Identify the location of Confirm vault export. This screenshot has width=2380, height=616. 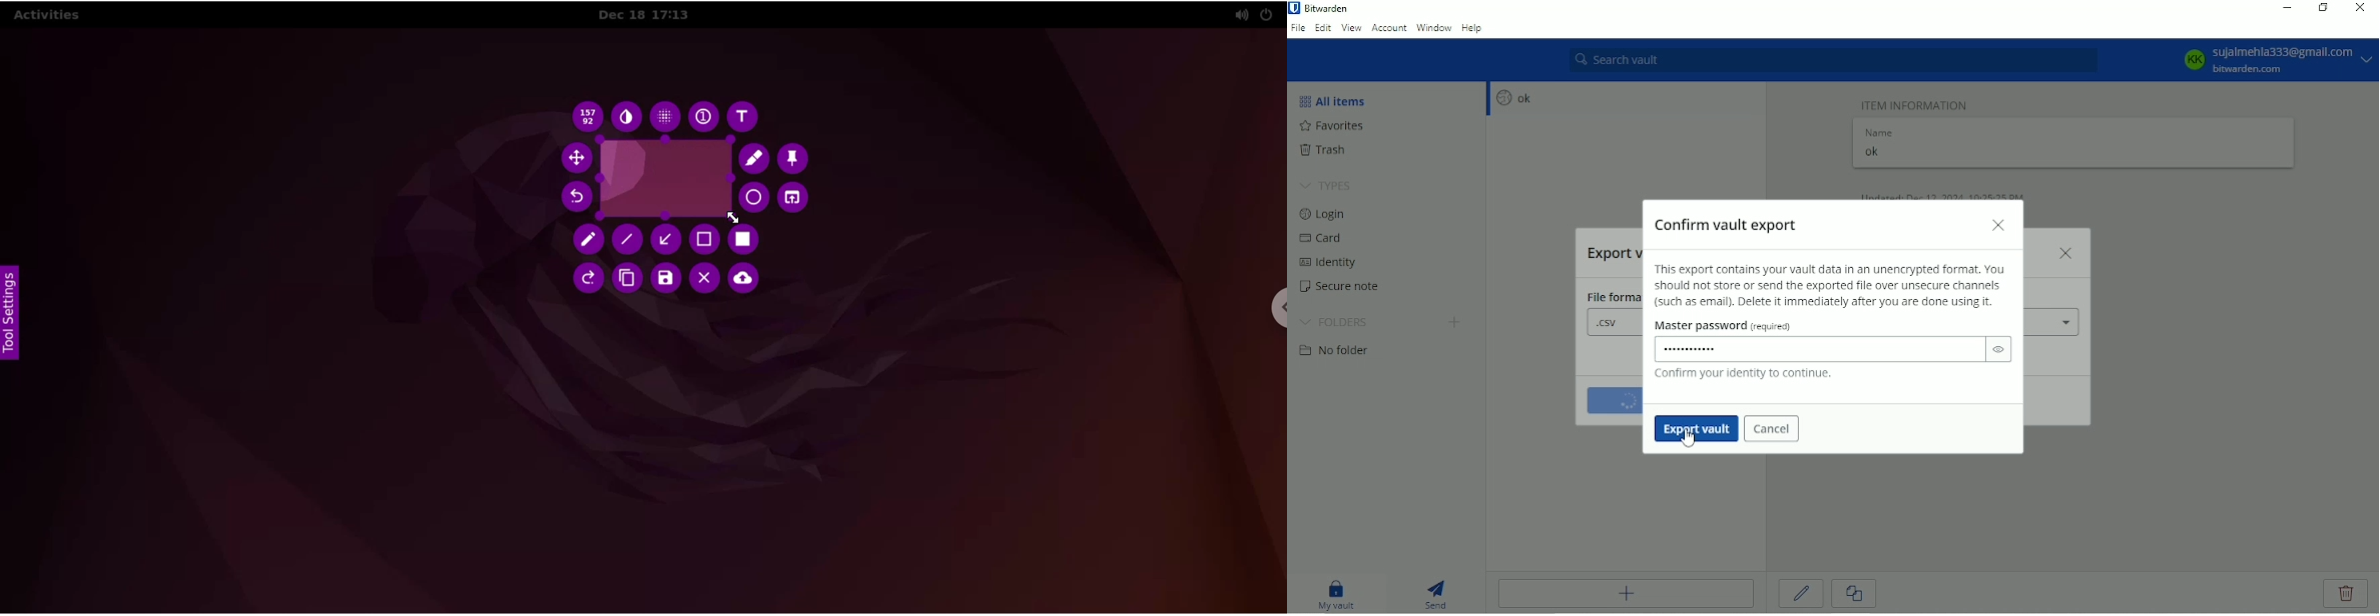
(1731, 223).